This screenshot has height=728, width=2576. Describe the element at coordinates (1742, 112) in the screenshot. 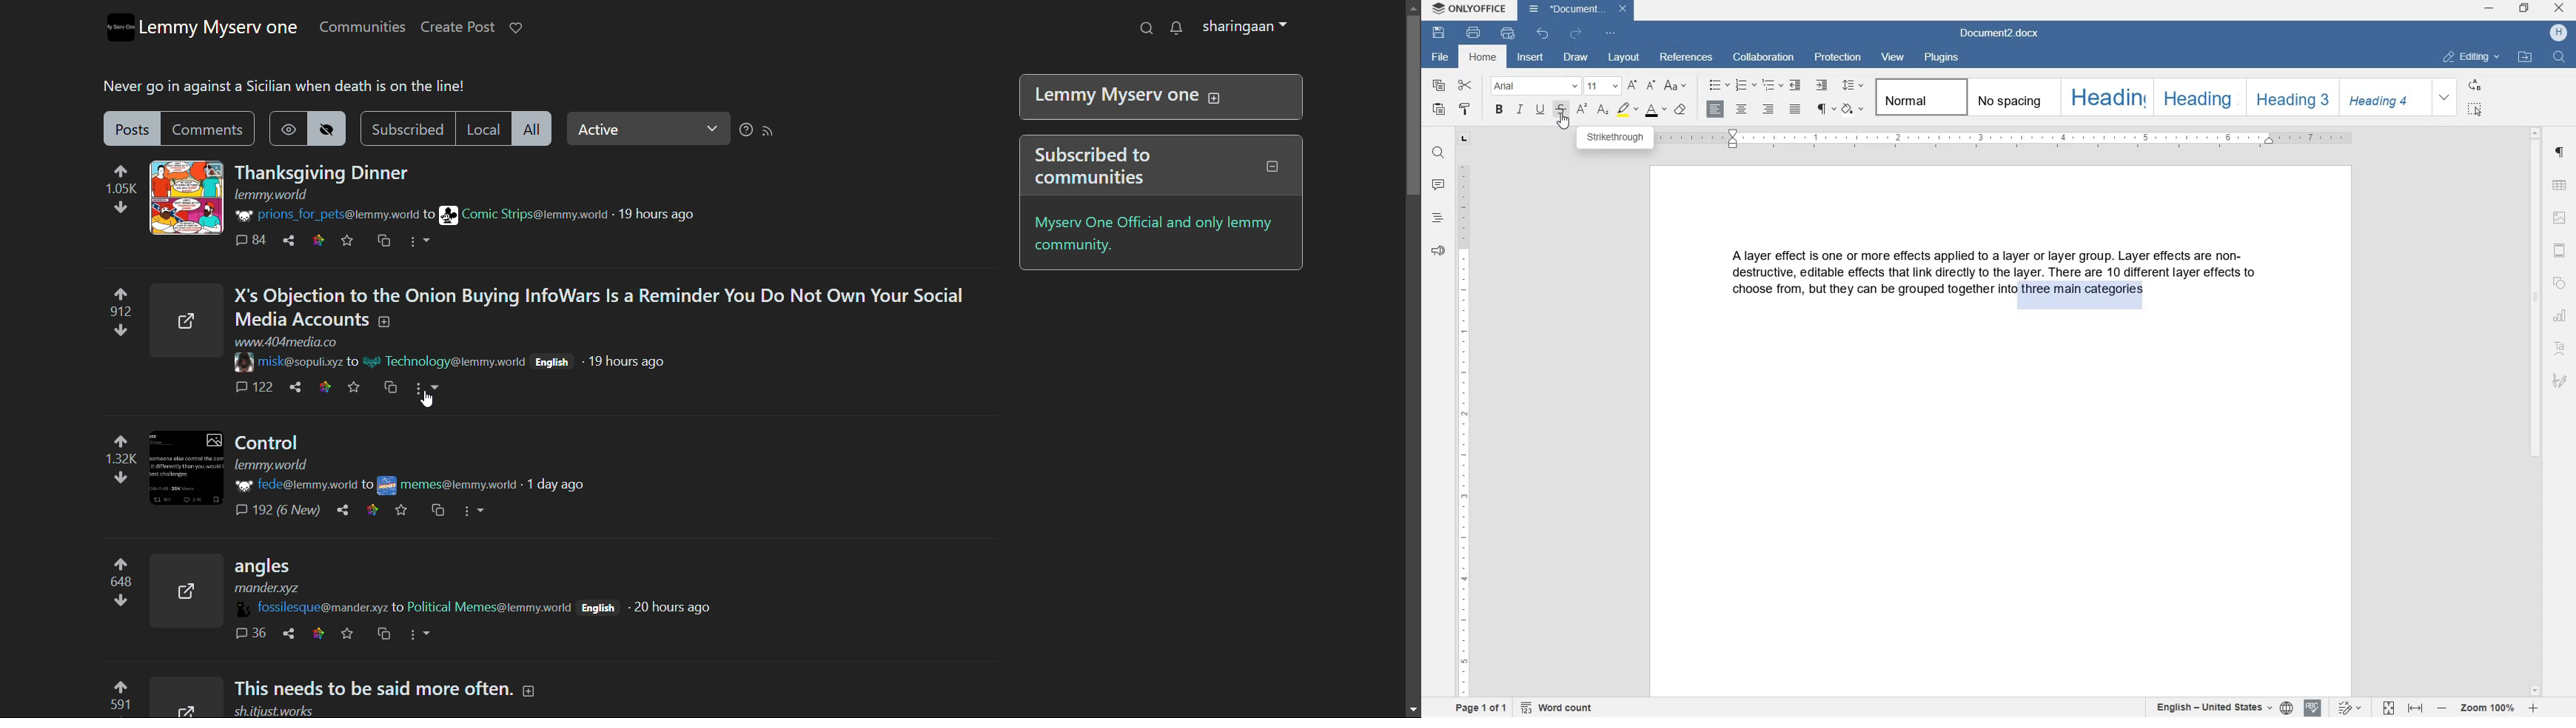

I see `align center` at that location.